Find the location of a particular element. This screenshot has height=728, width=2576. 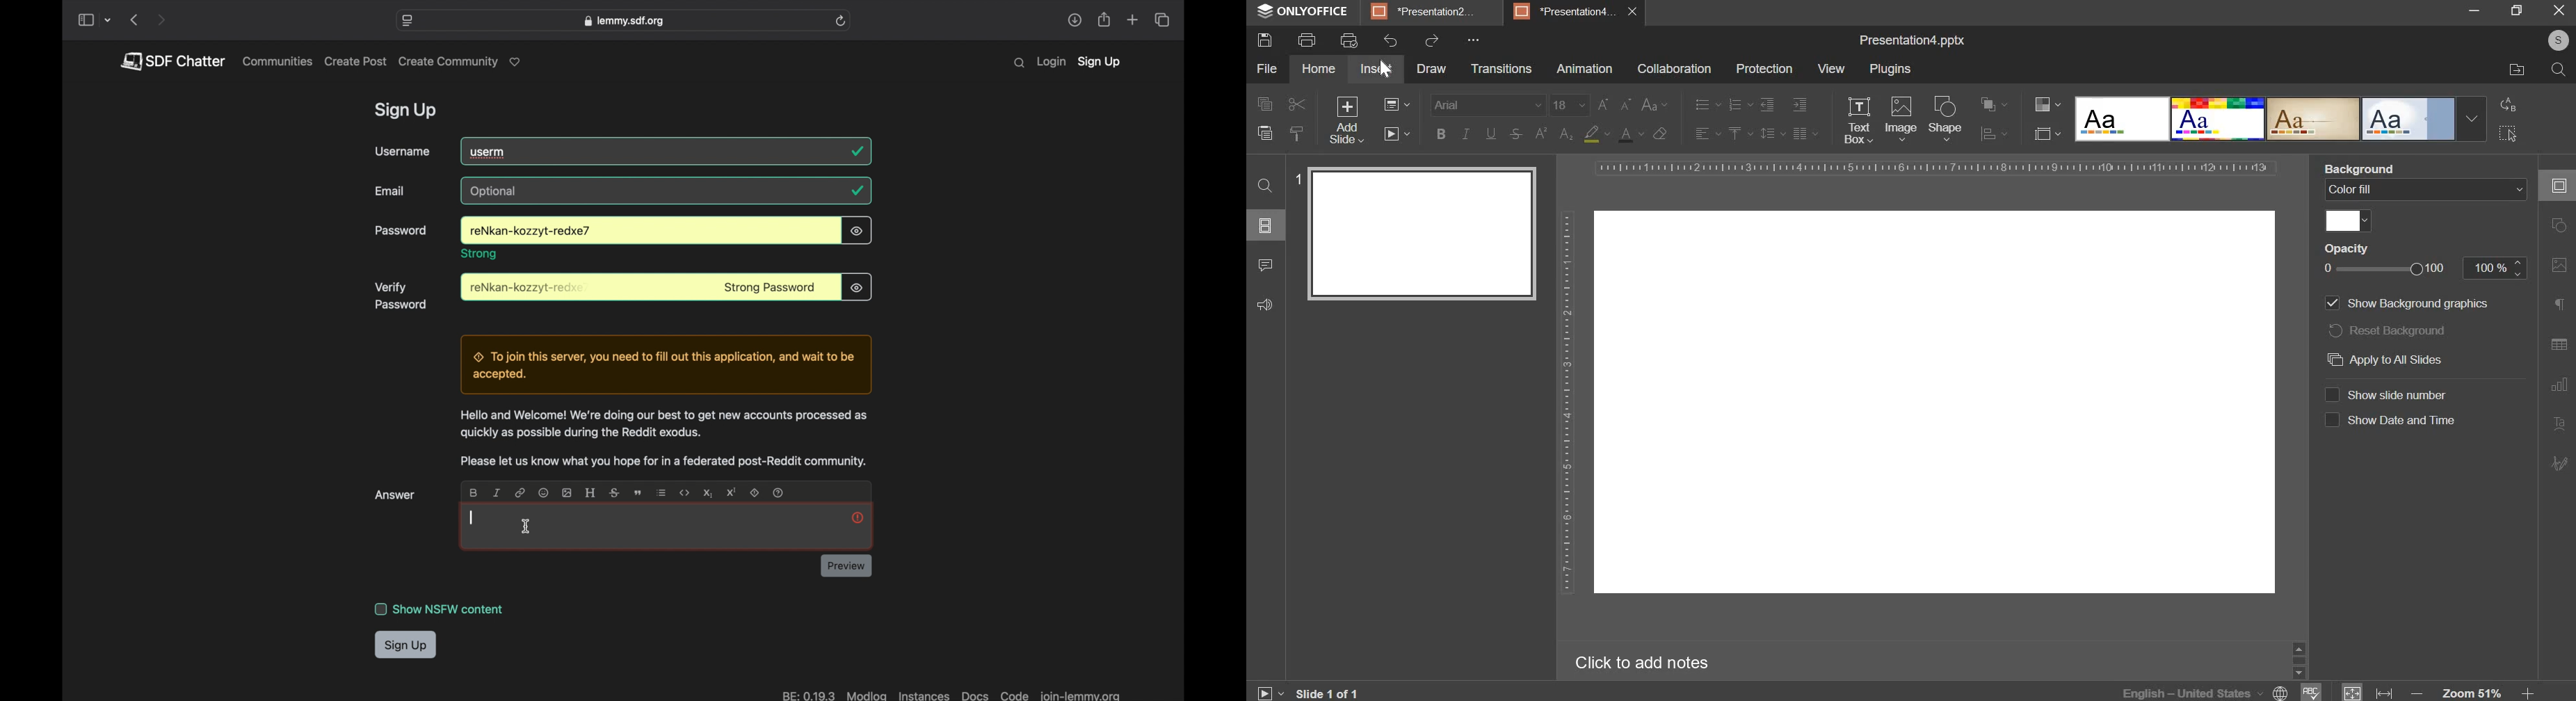

set document language is located at coordinates (2282, 691).